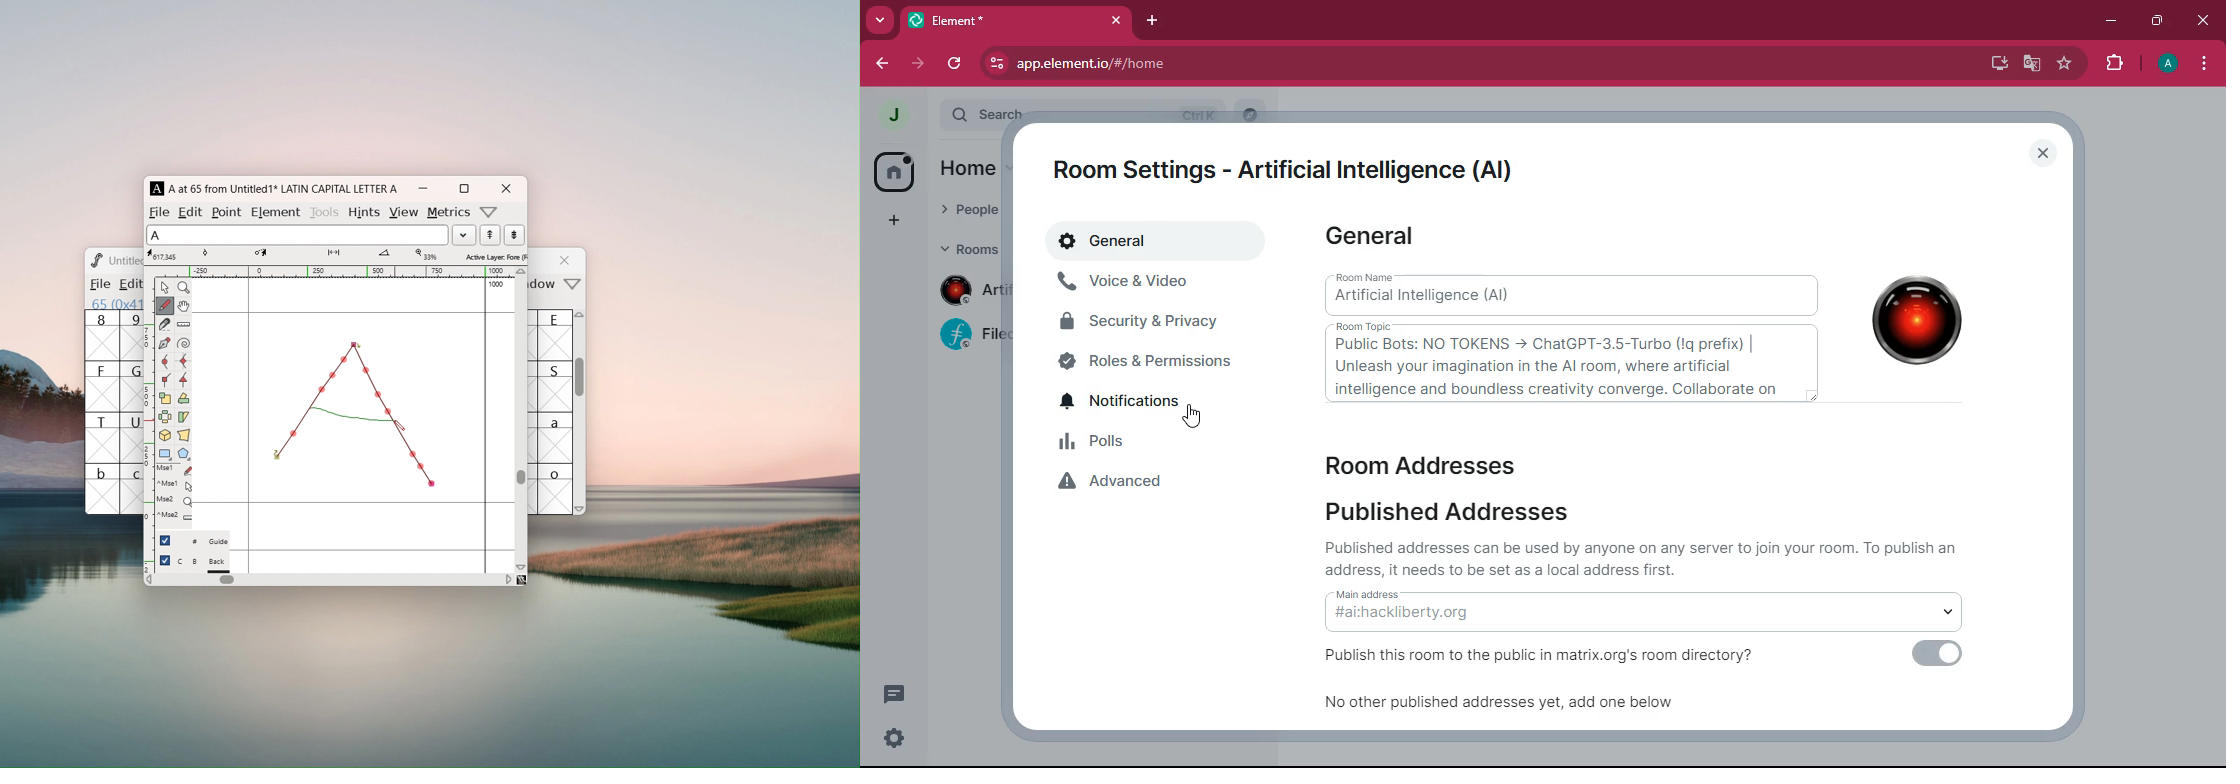  What do you see at coordinates (326, 210) in the screenshot?
I see `tools` at bounding box center [326, 210].